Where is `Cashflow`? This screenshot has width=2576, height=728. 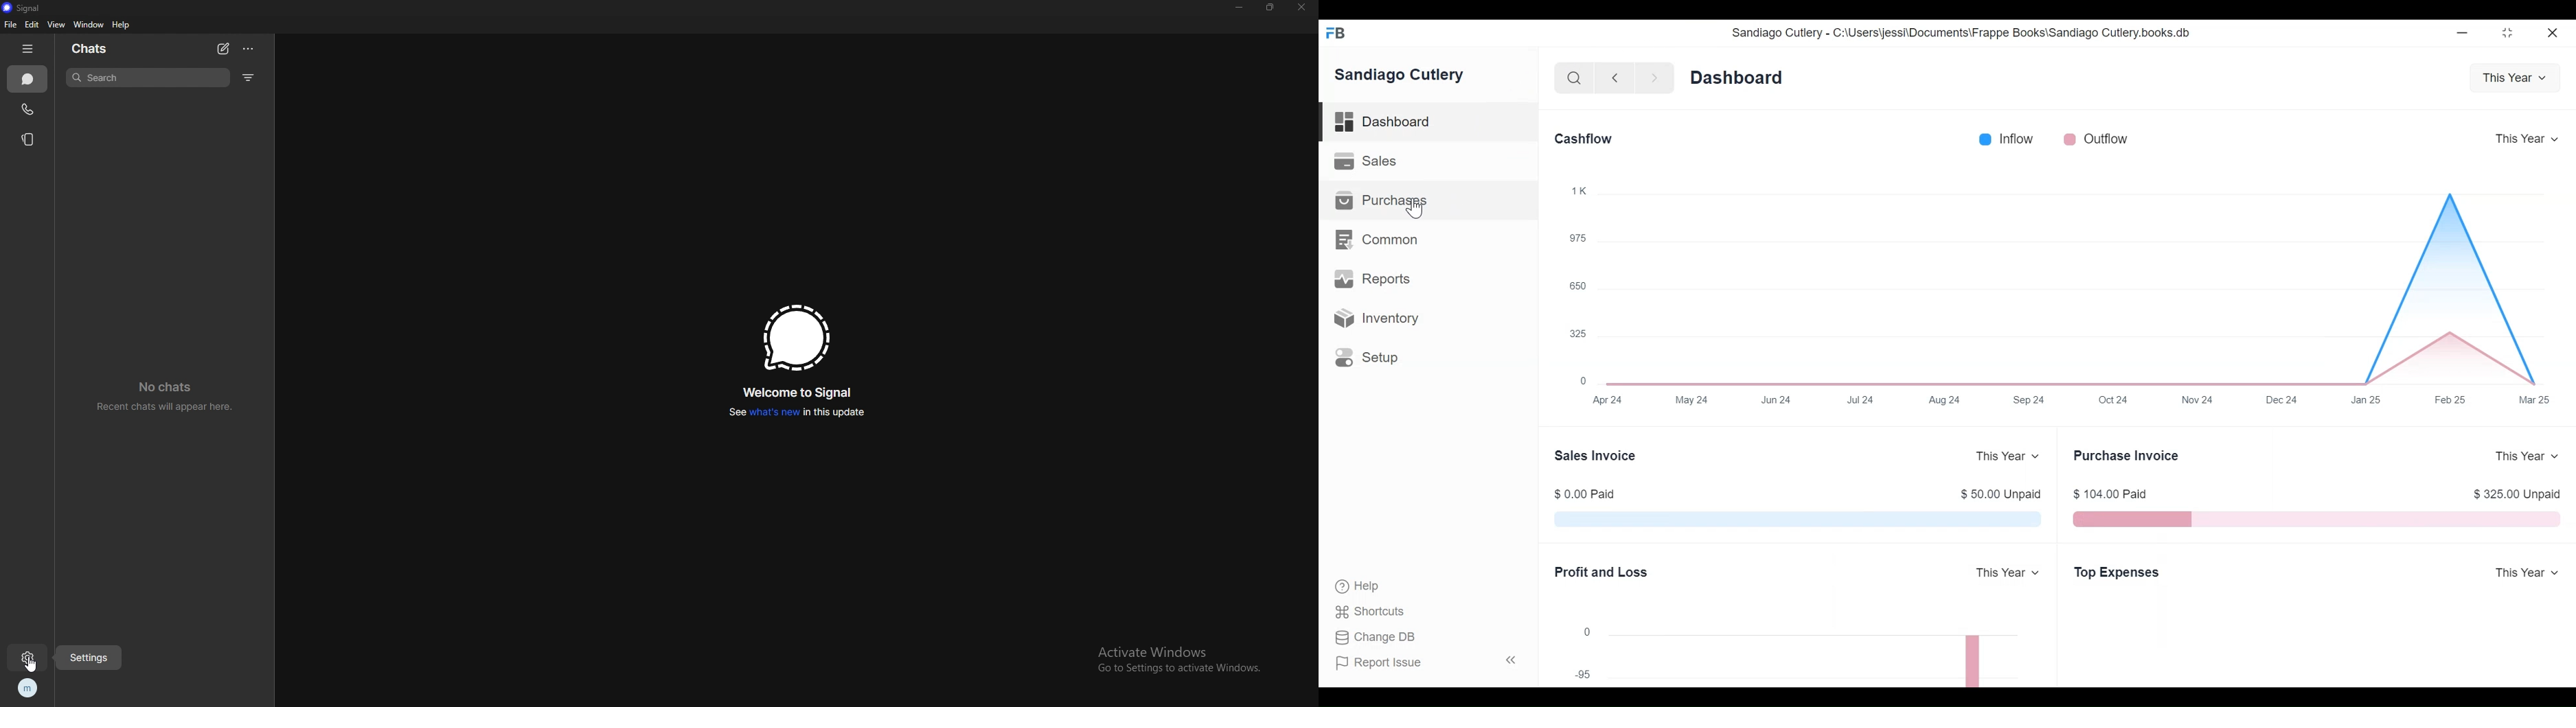
Cashflow is located at coordinates (1590, 138).